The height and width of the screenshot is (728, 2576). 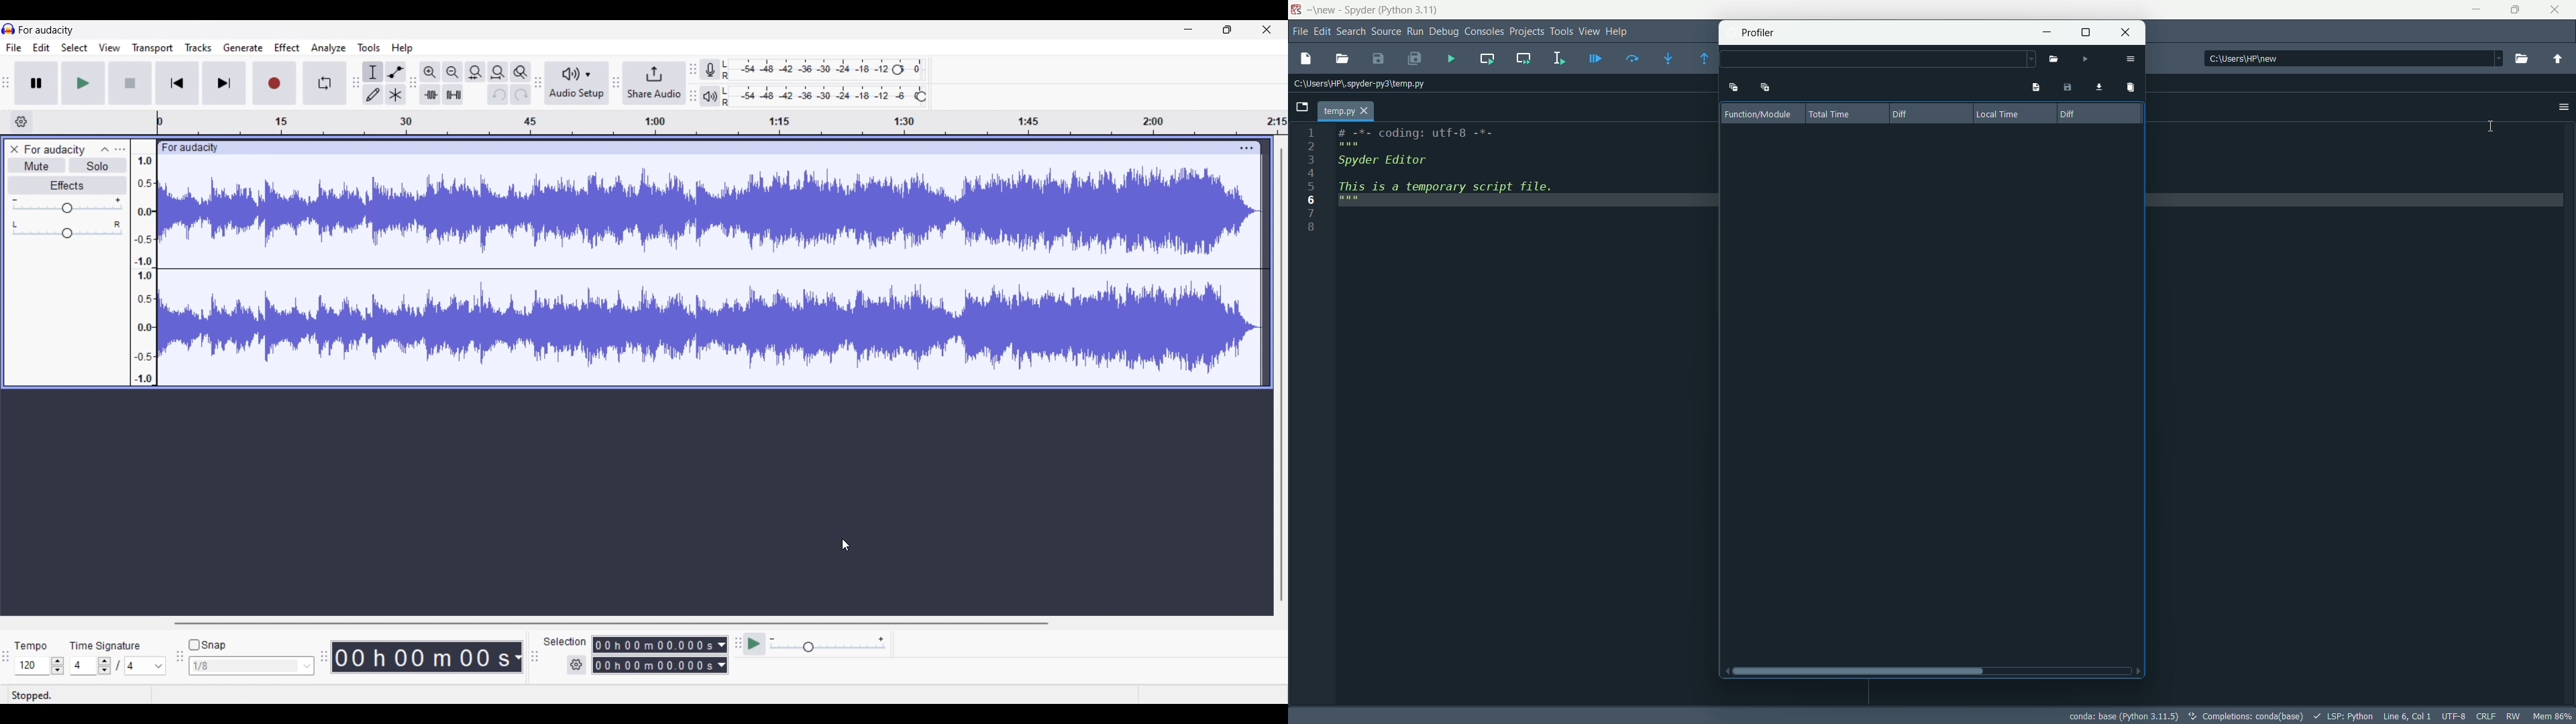 I want to click on Effects, so click(x=67, y=185).